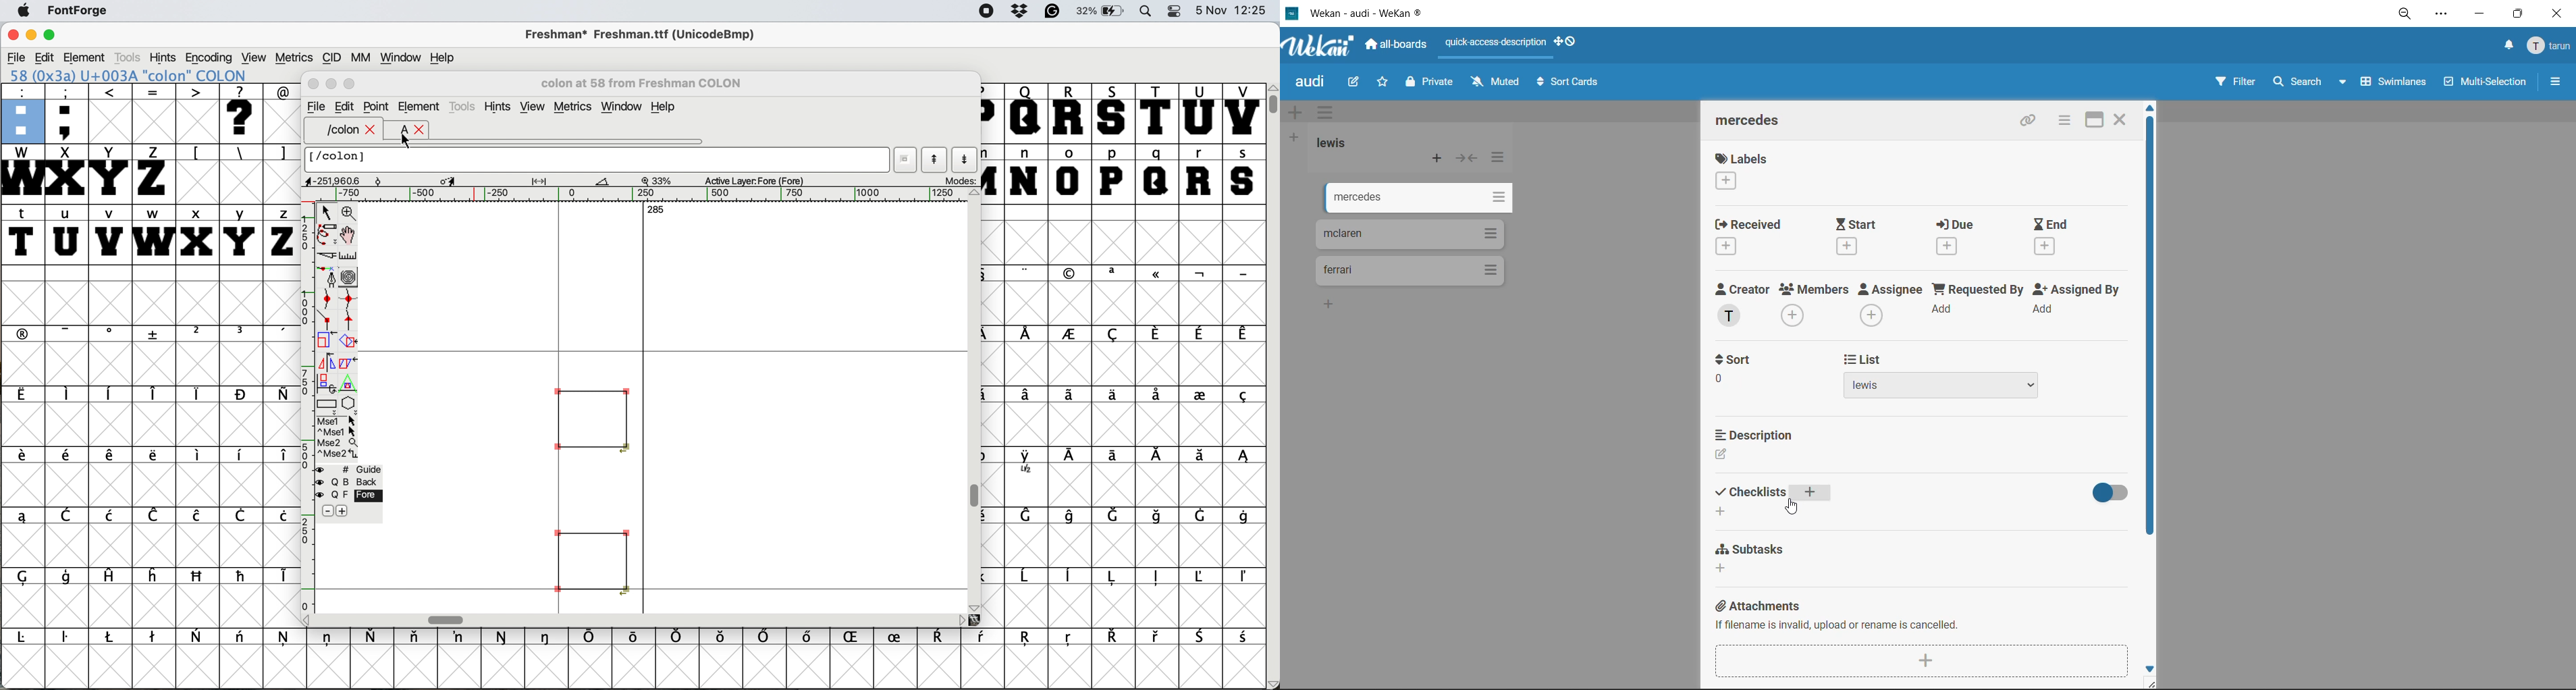  Describe the element at coordinates (326, 511) in the screenshot. I see `remove` at that location.